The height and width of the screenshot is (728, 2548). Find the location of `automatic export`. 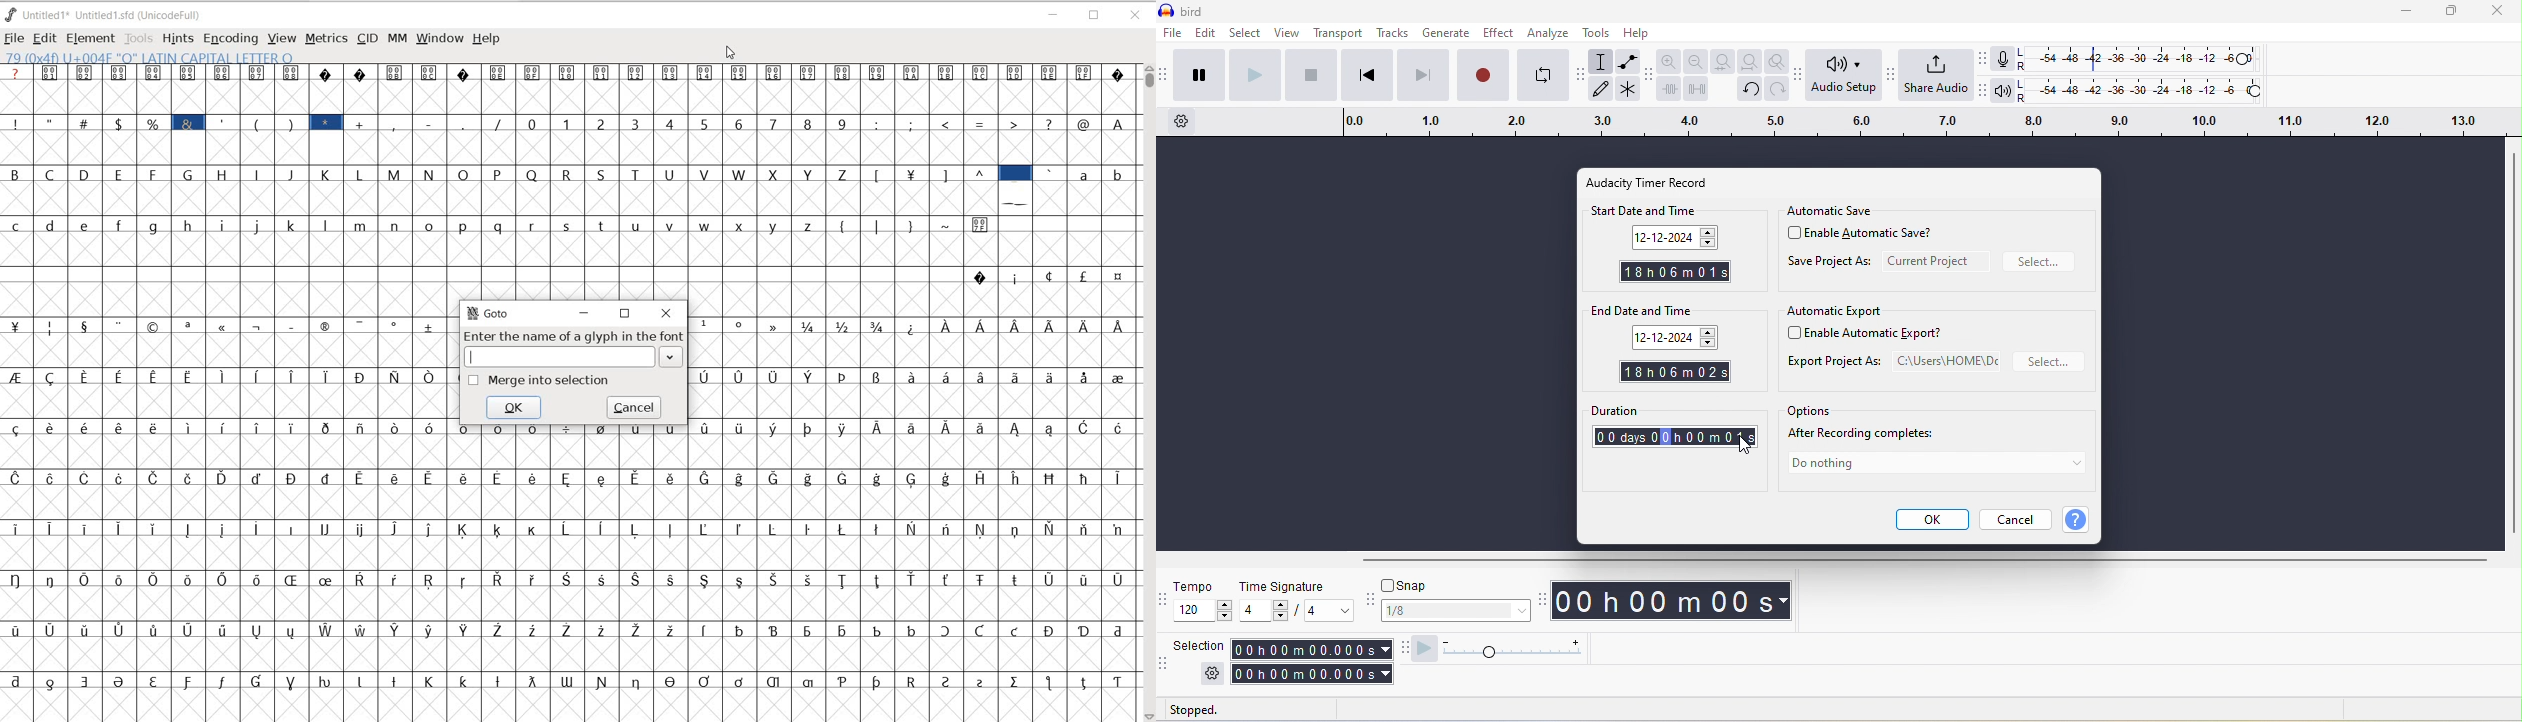

automatic export is located at coordinates (1835, 312).